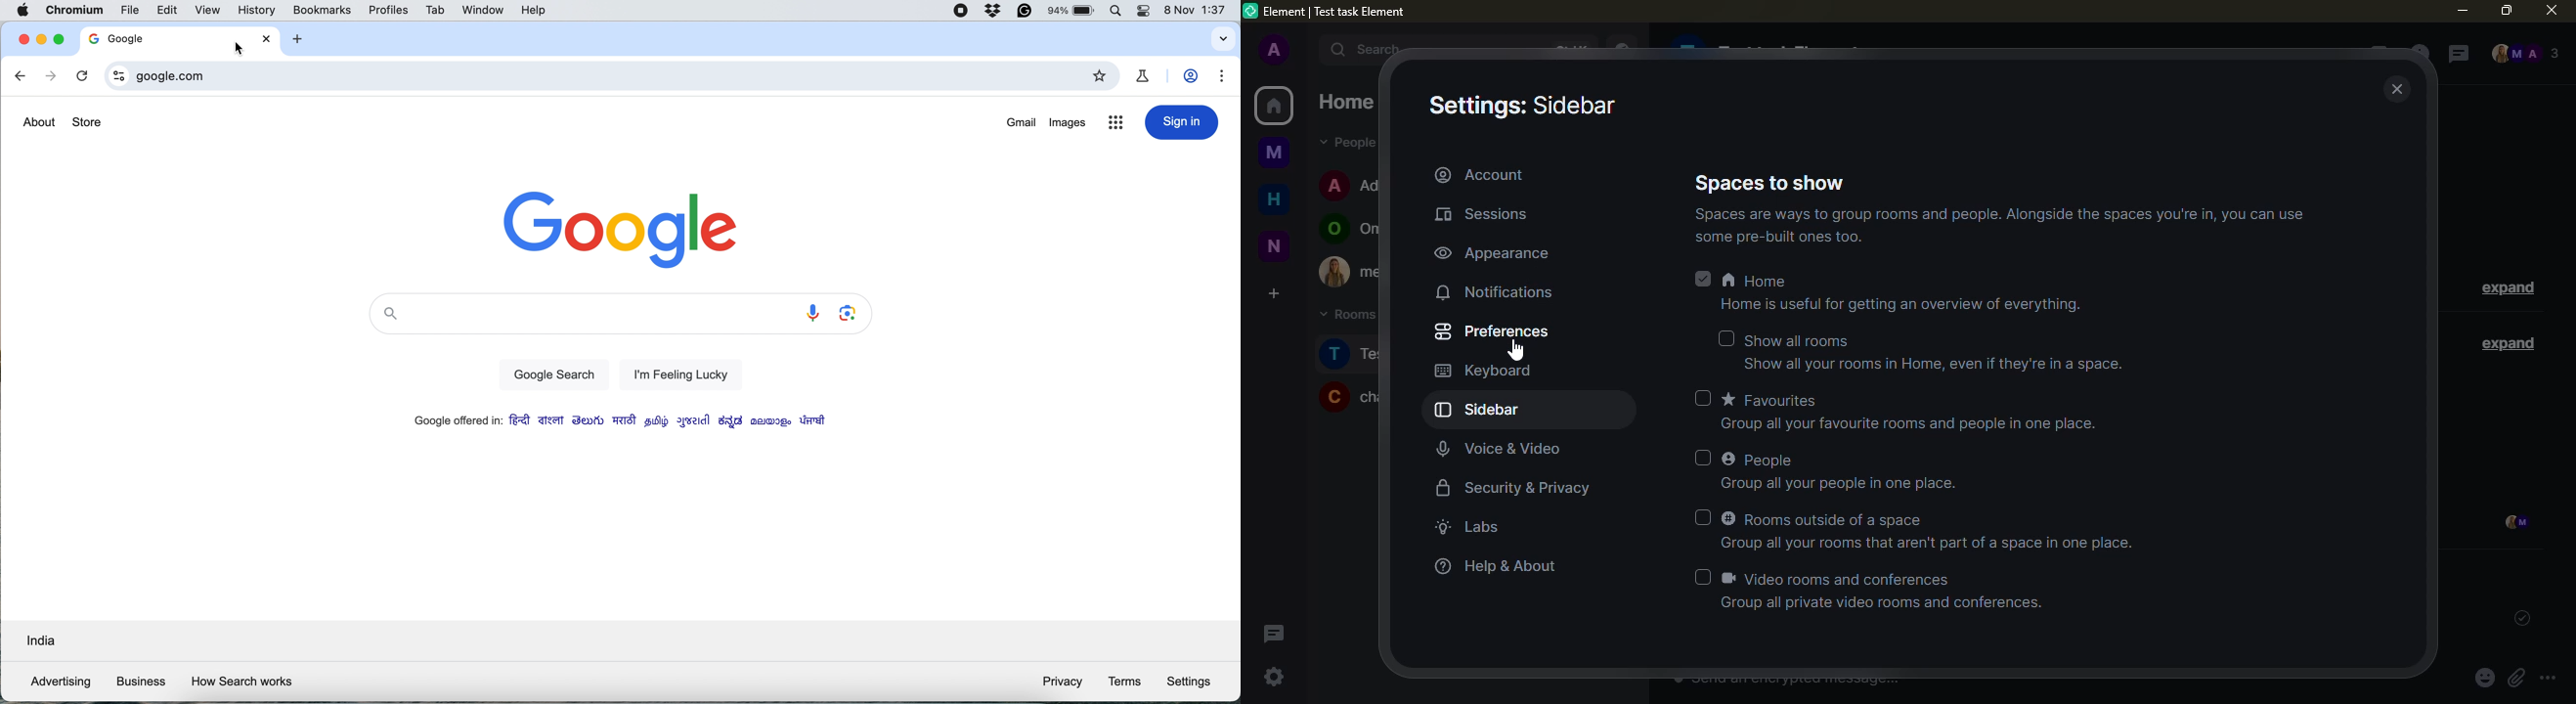 Image resolution: width=2576 pixels, height=728 pixels. Describe the element at coordinates (2455, 55) in the screenshot. I see `threads` at that location.